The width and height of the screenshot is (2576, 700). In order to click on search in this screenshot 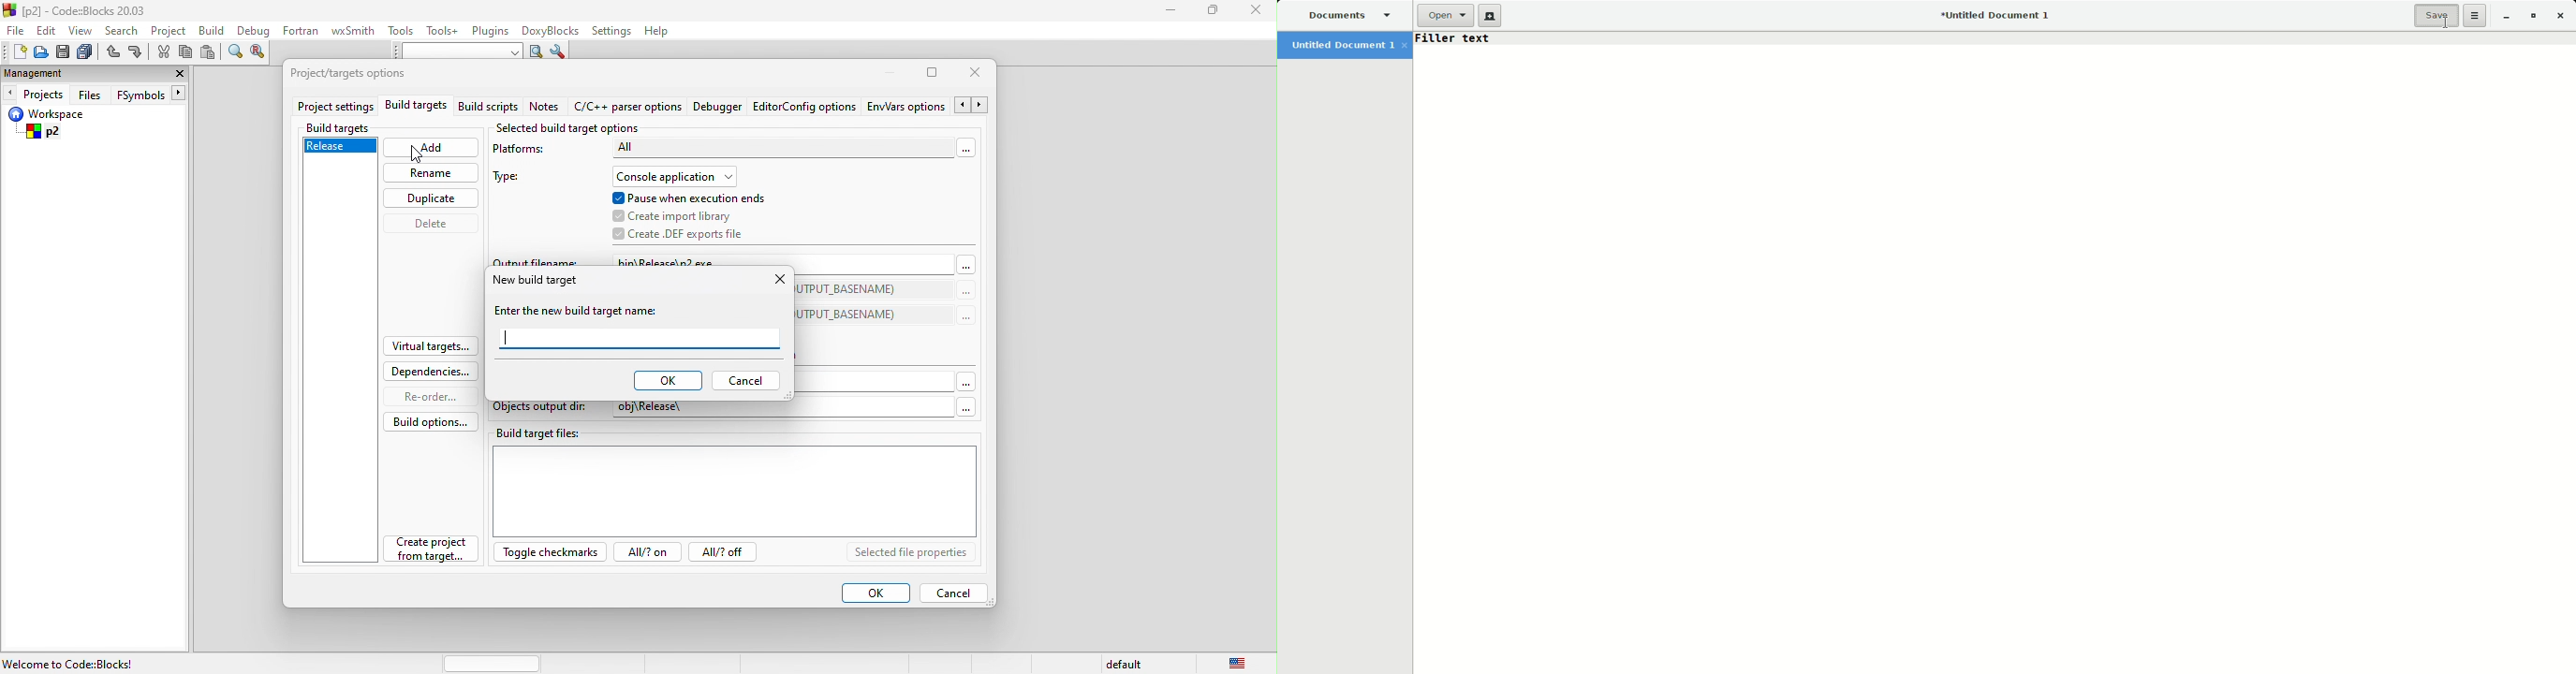, I will do `click(123, 30)`.